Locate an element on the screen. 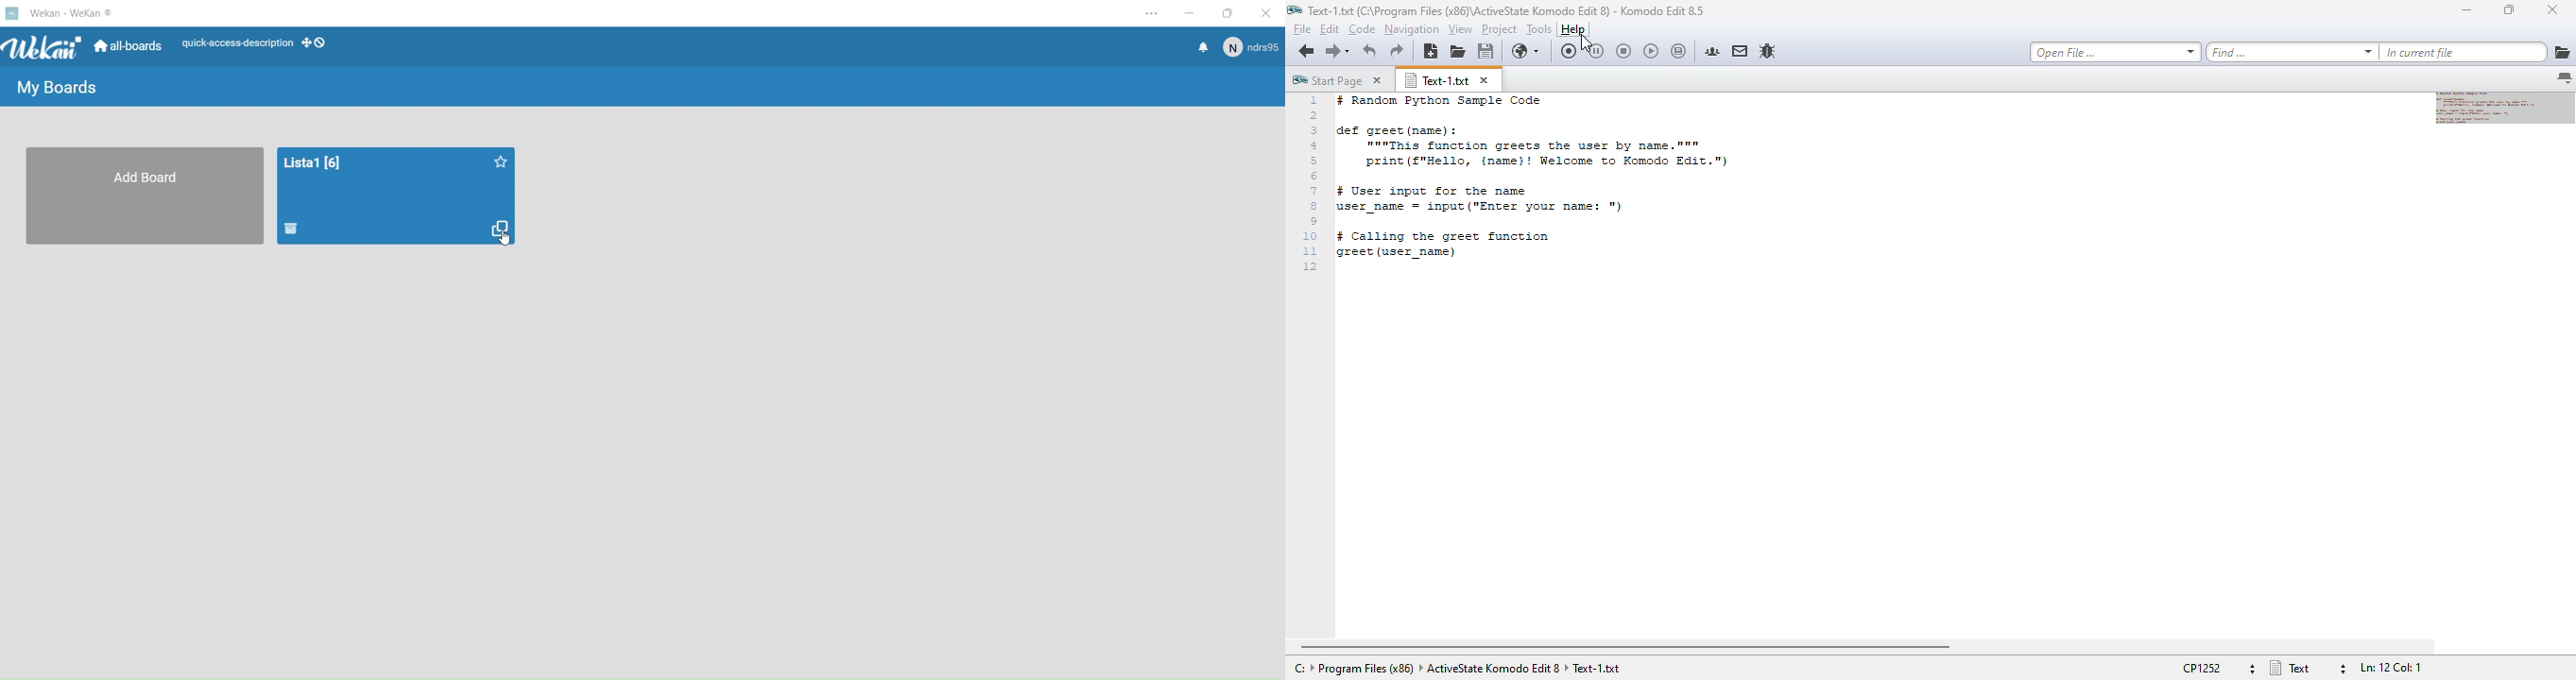 This screenshot has height=700, width=2576. My Boards is located at coordinates (58, 88).